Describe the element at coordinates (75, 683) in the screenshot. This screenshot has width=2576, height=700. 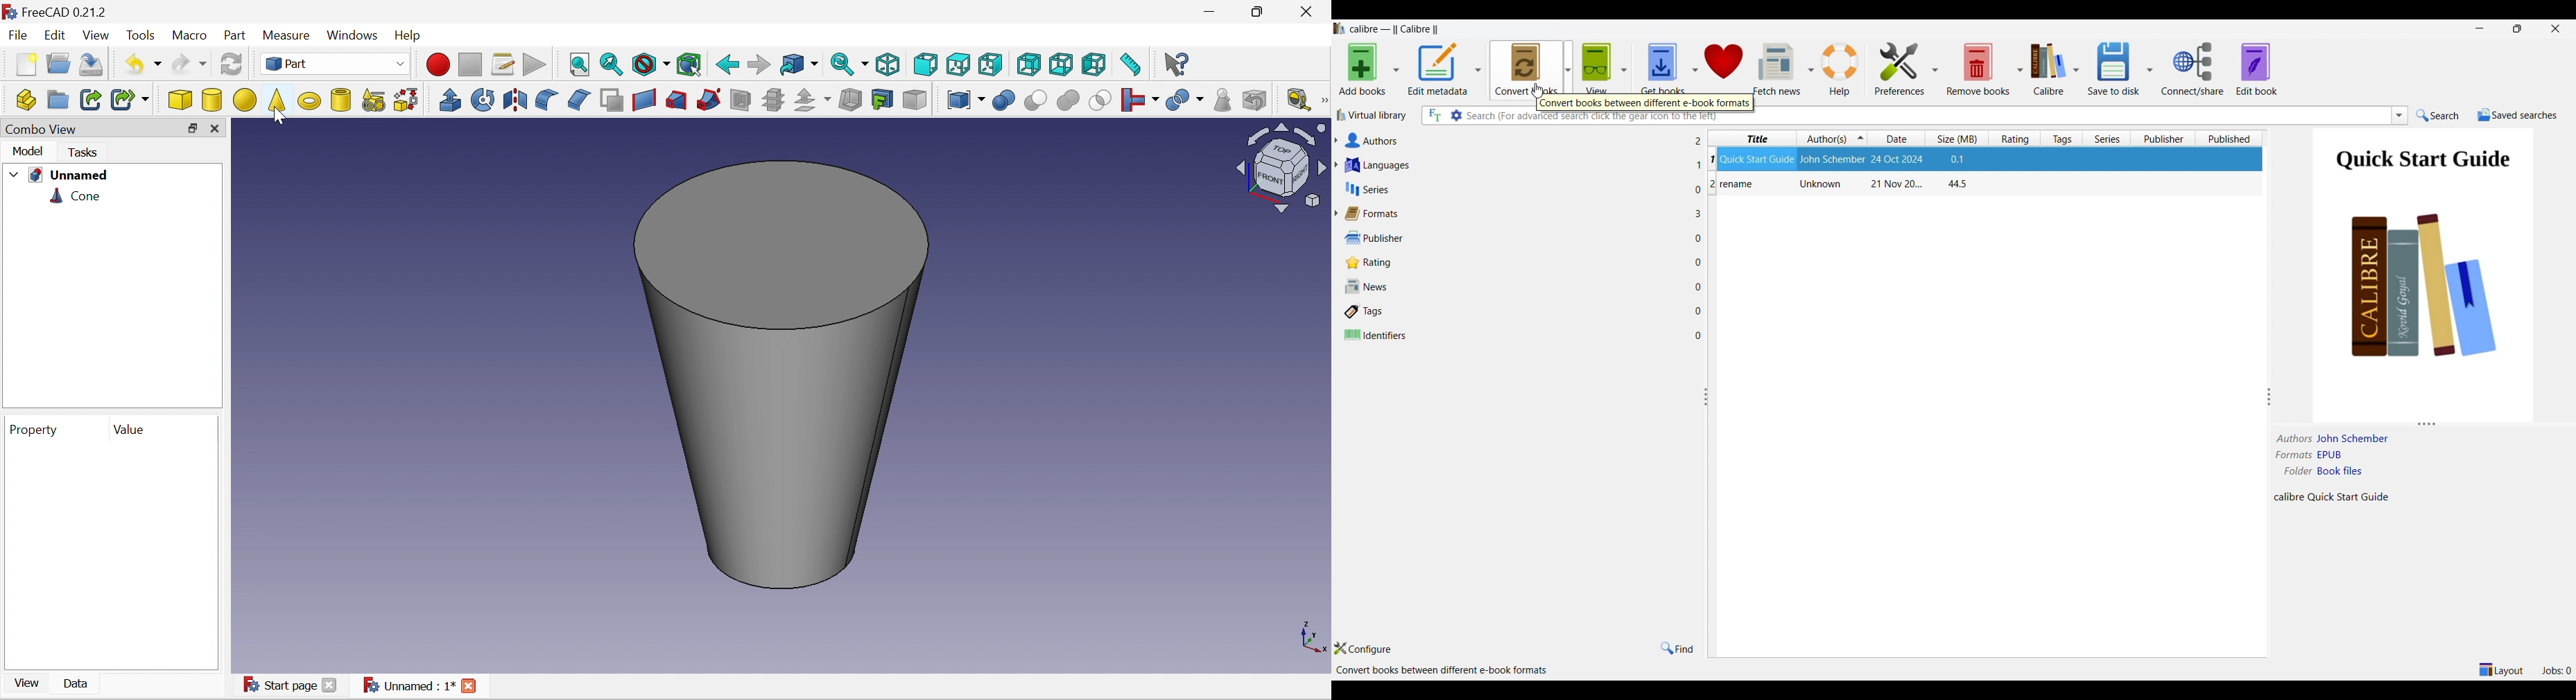
I see `Data` at that location.